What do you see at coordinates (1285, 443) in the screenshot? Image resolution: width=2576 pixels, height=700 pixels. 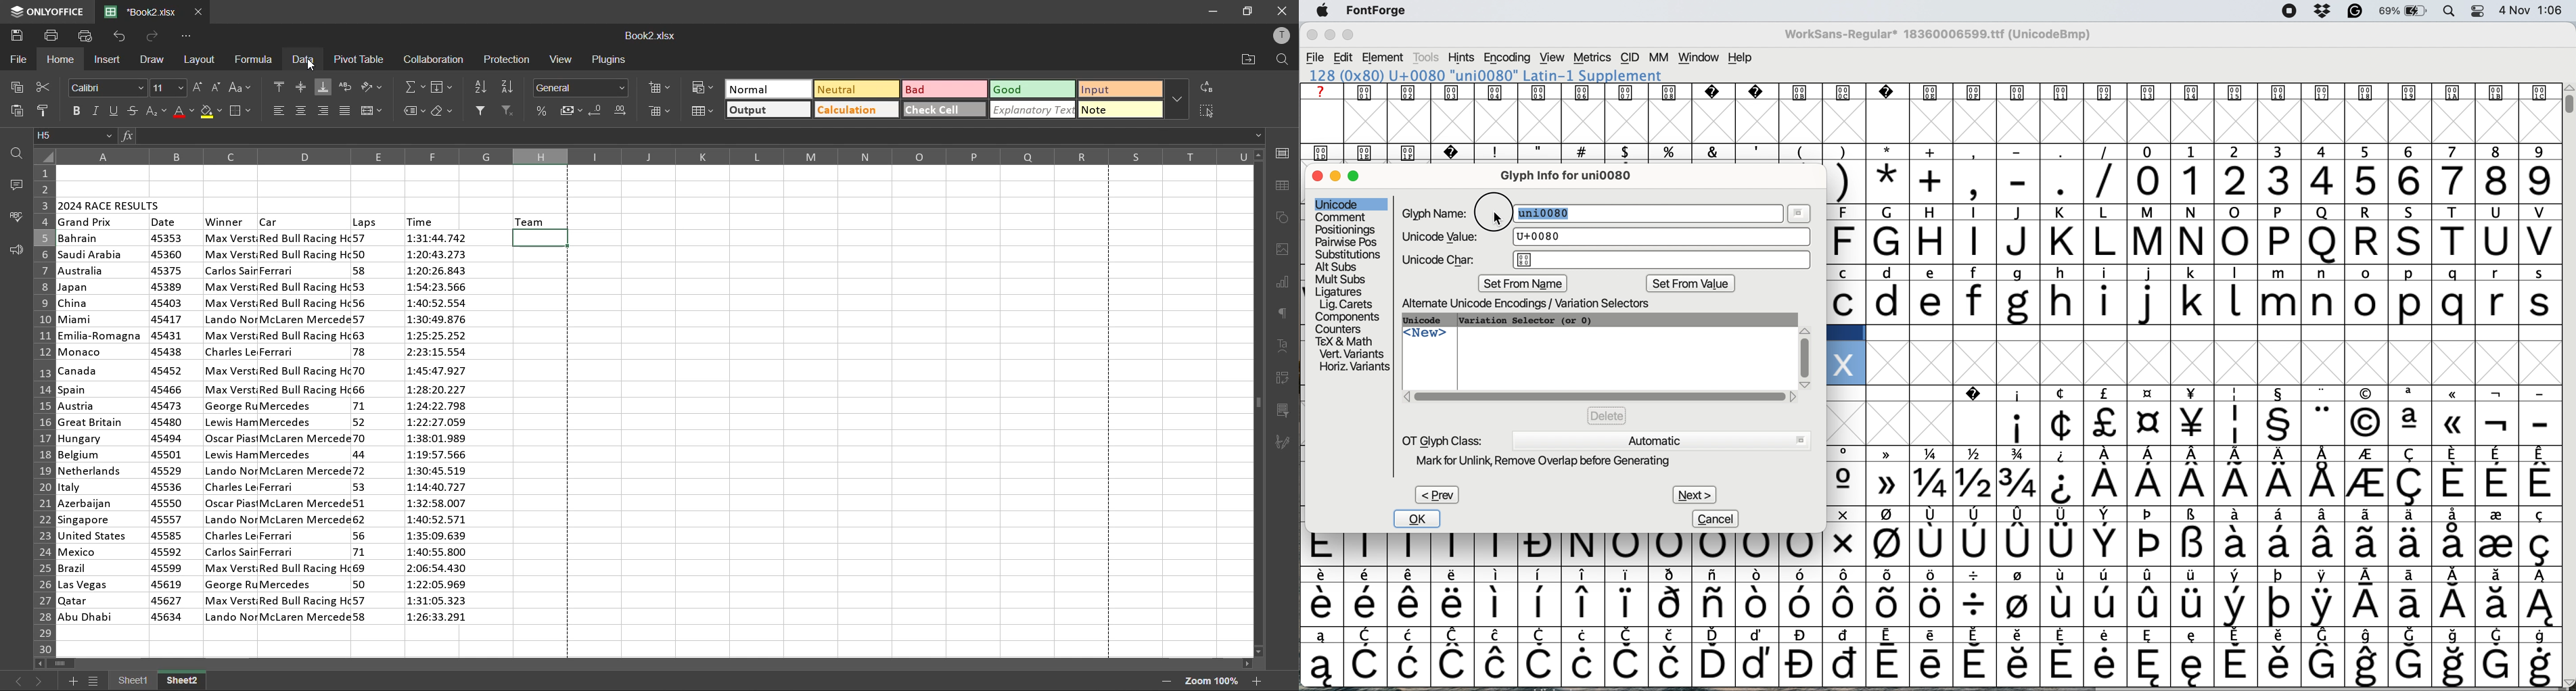 I see `signature` at bounding box center [1285, 443].